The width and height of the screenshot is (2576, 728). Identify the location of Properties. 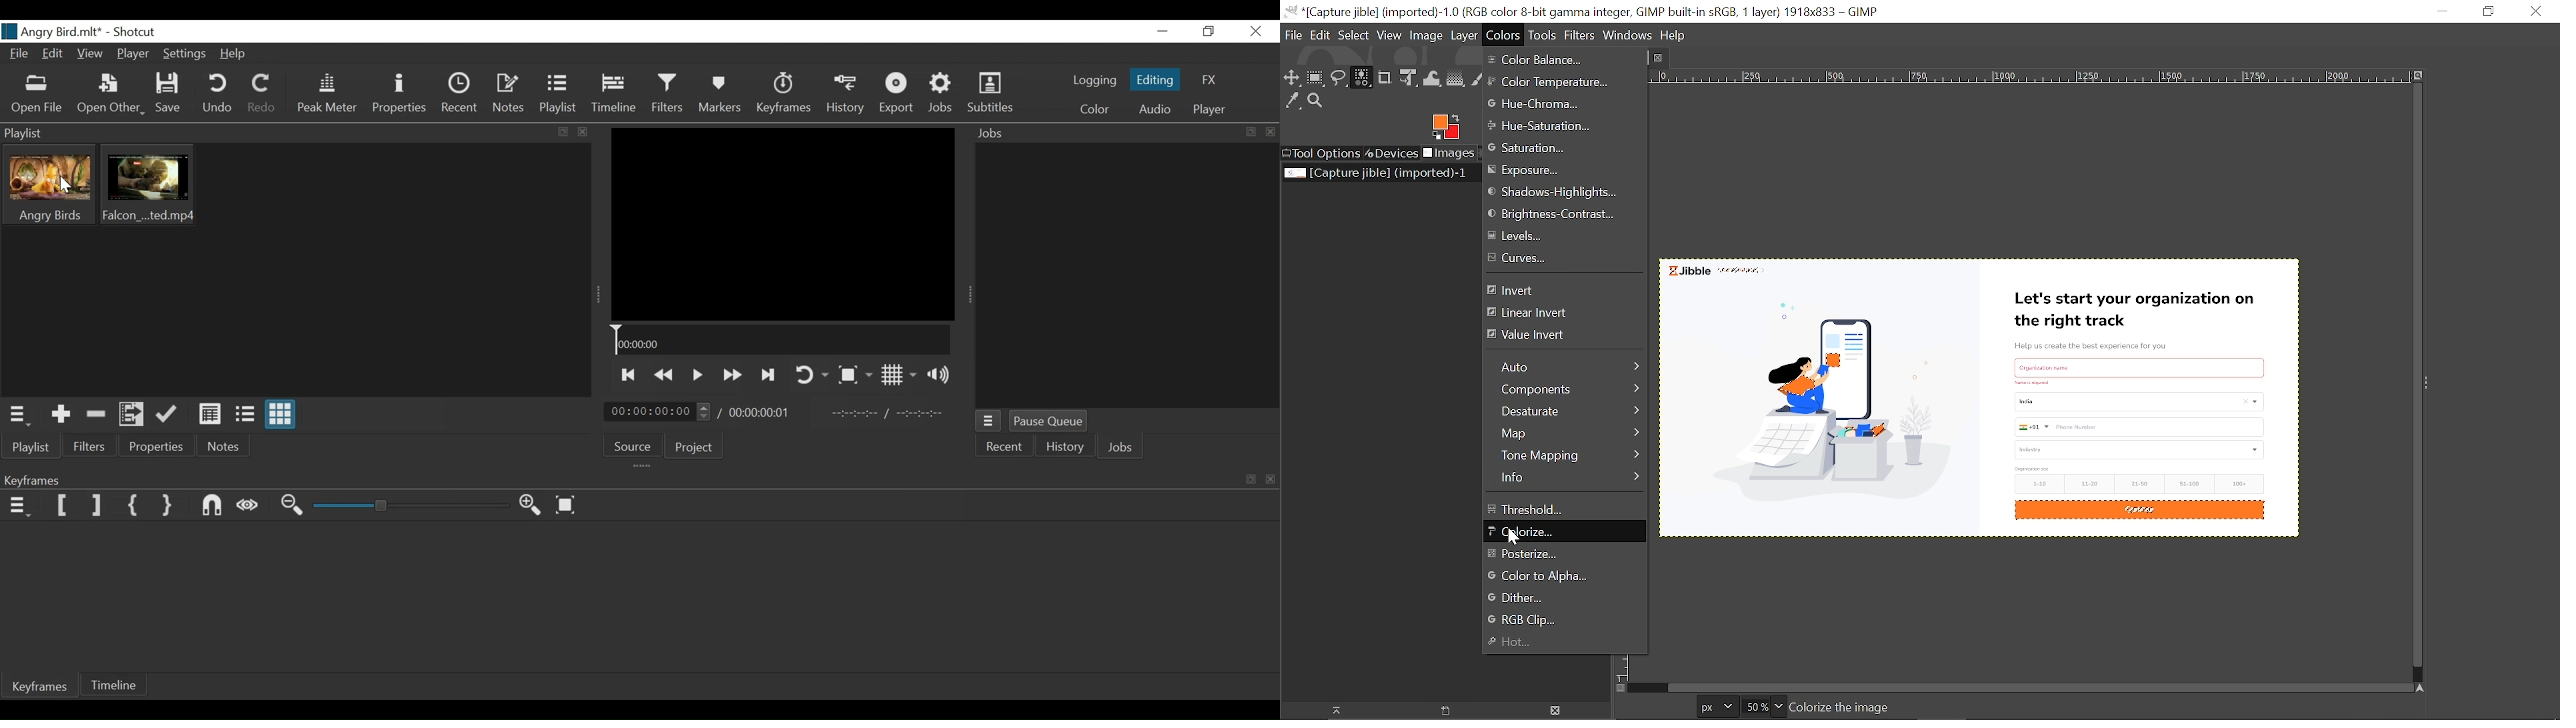
(398, 95).